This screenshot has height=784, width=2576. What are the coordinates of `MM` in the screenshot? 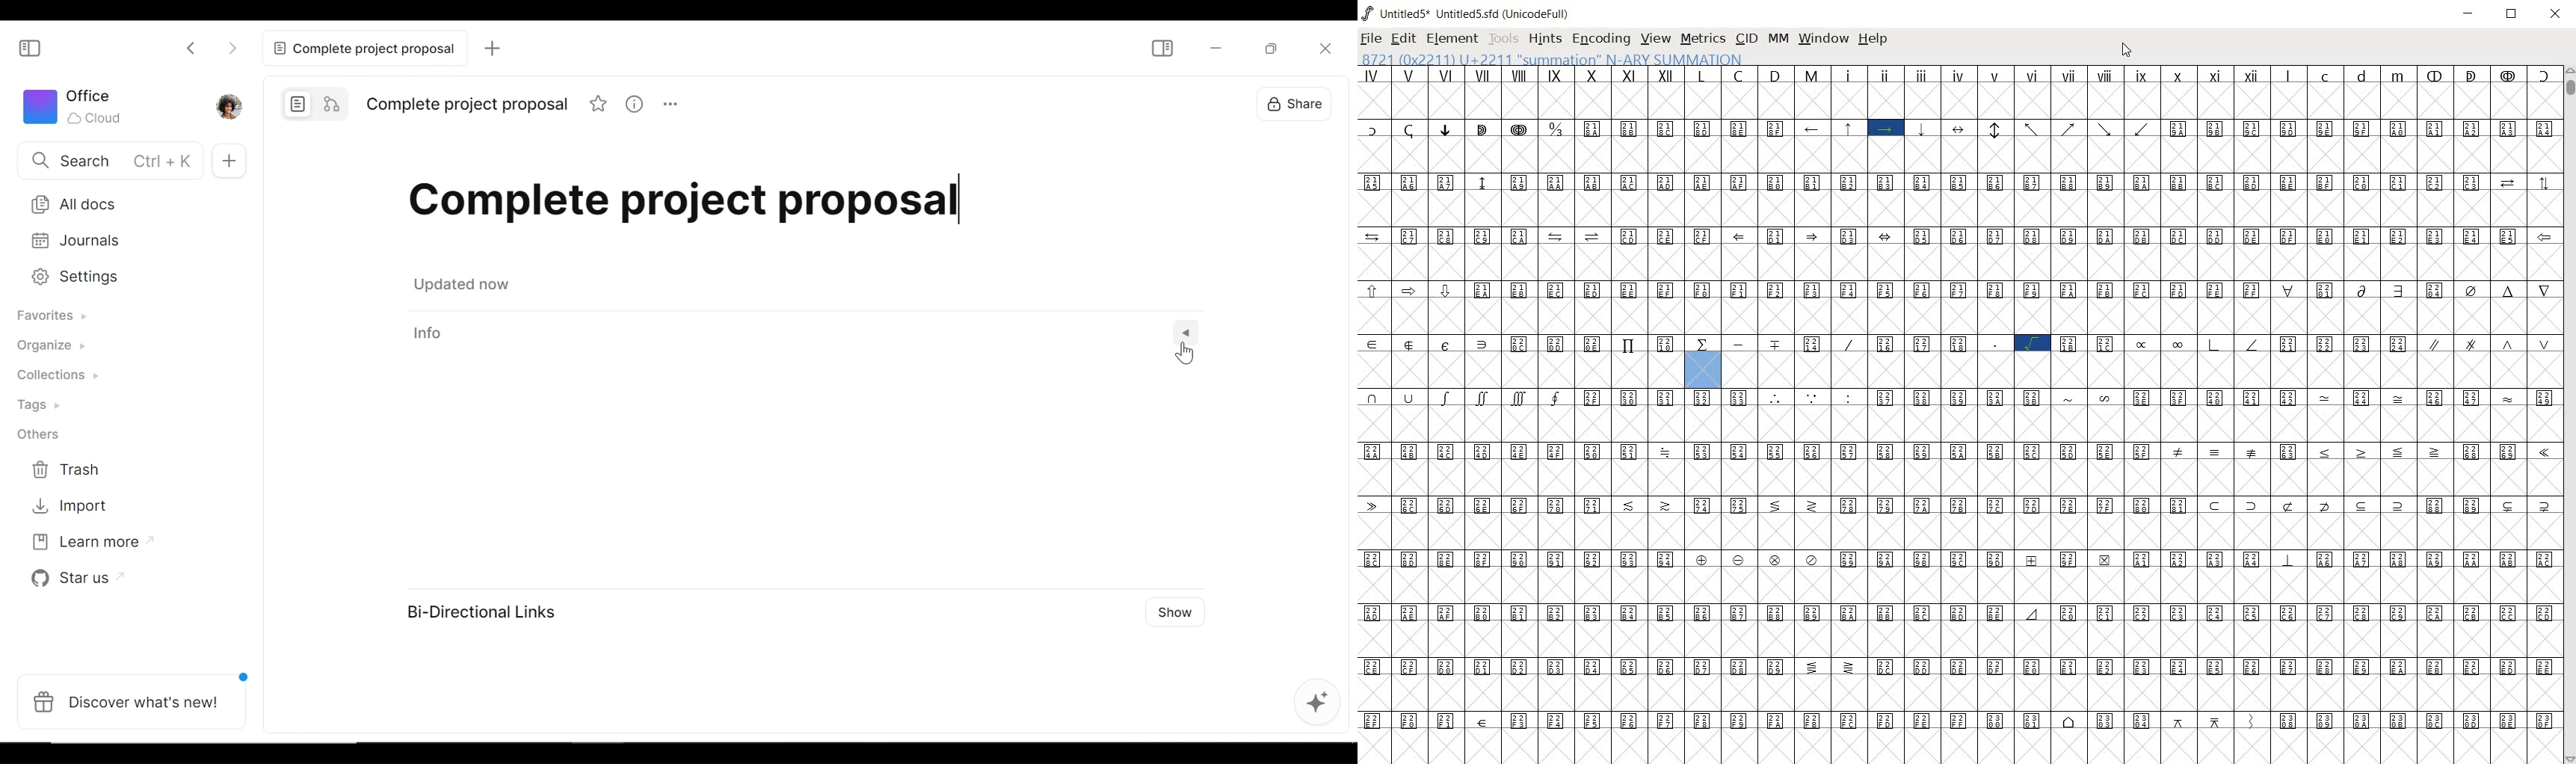 It's located at (1777, 38).